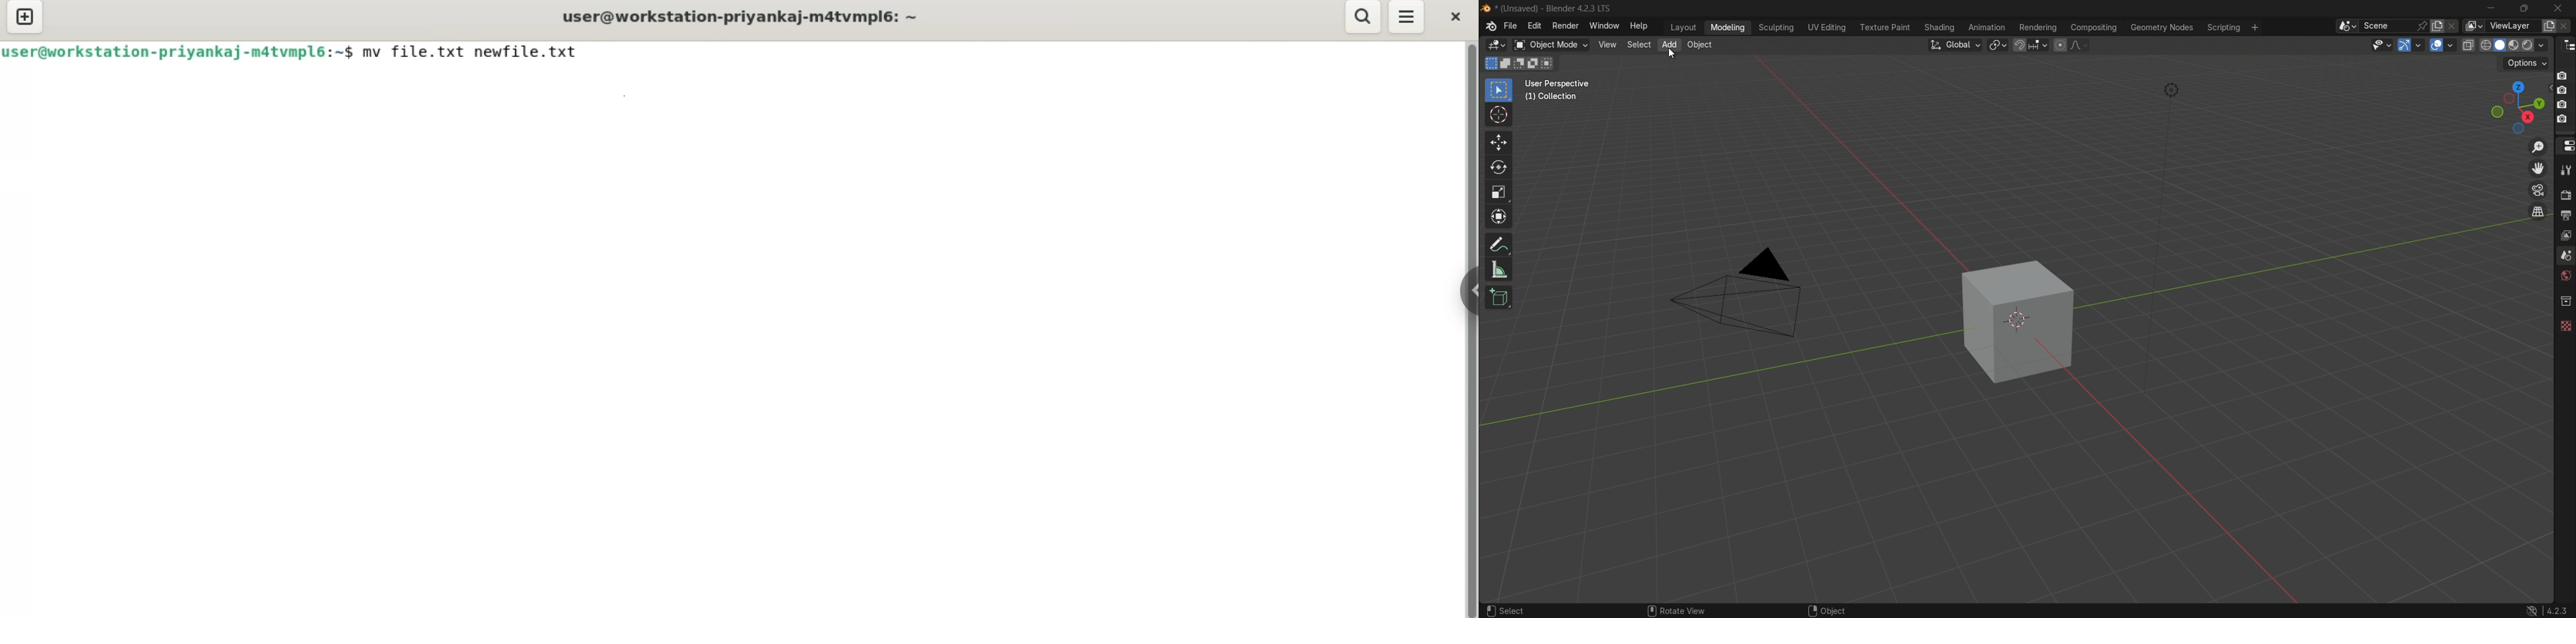 This screenshot has width=2576, height=644. What do you see at coordinates (1499, 90) in the screenshot?
I see `select box` at bounding box center [1499, 90].